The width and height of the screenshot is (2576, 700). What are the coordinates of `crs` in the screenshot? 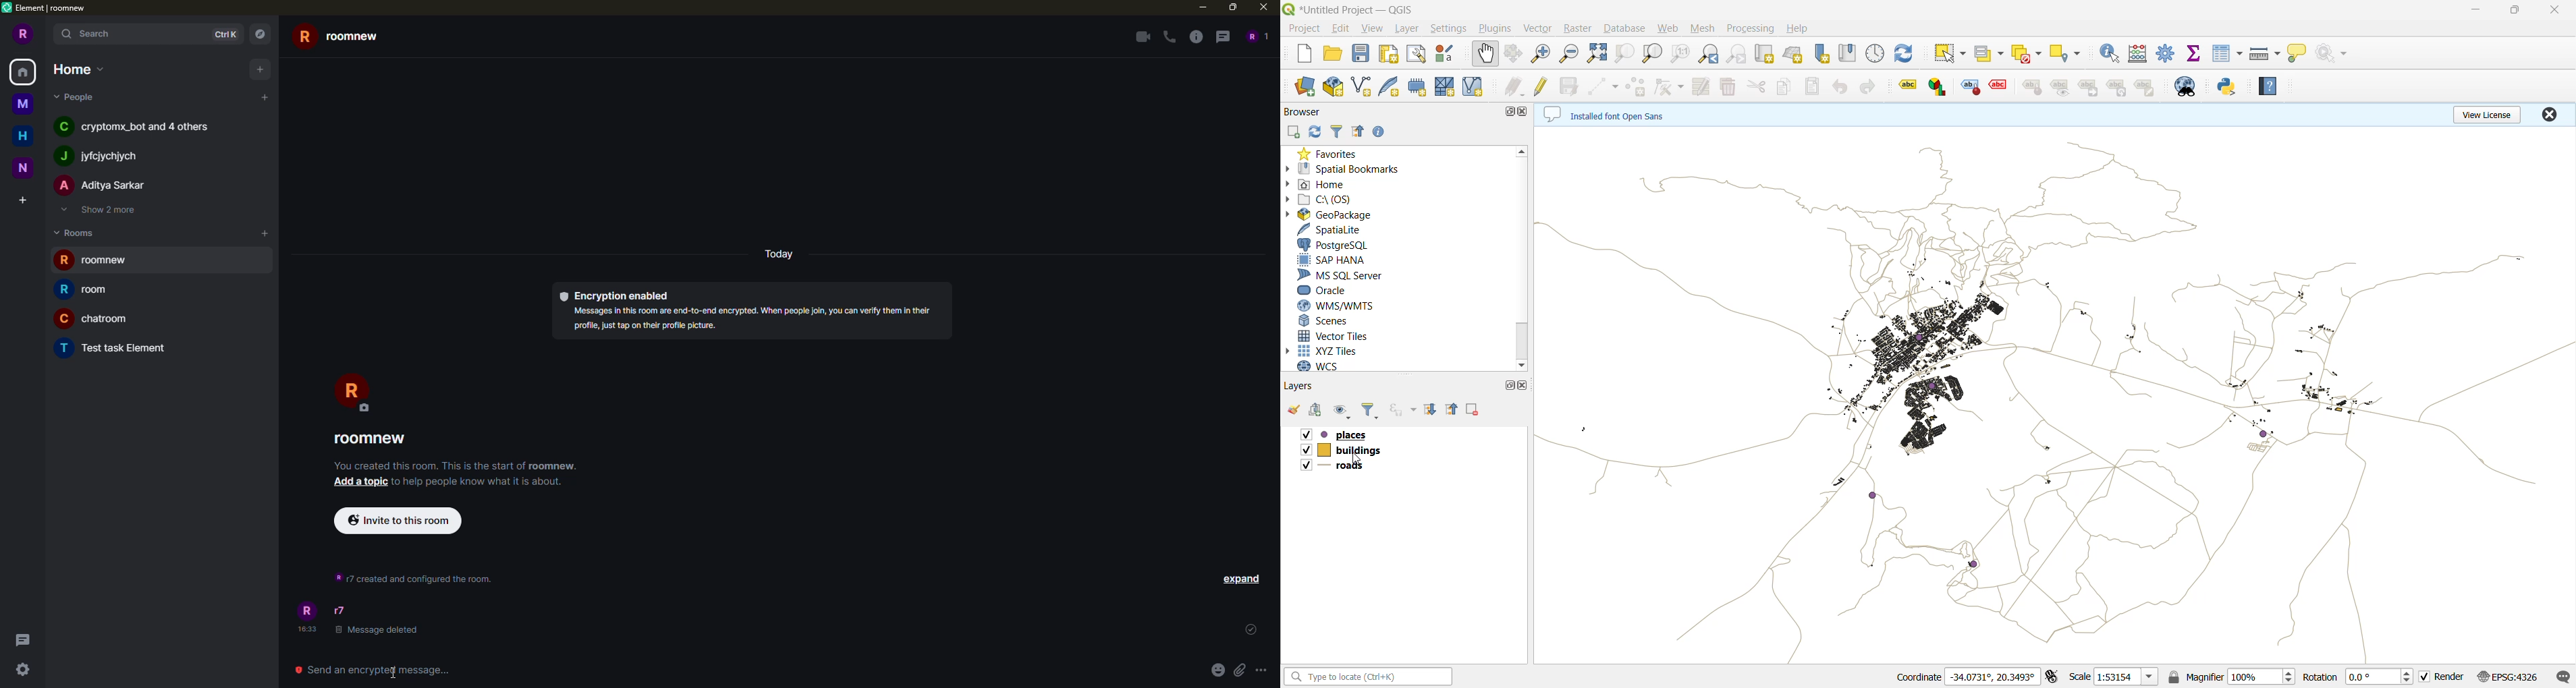 It's located at (2515, 676).